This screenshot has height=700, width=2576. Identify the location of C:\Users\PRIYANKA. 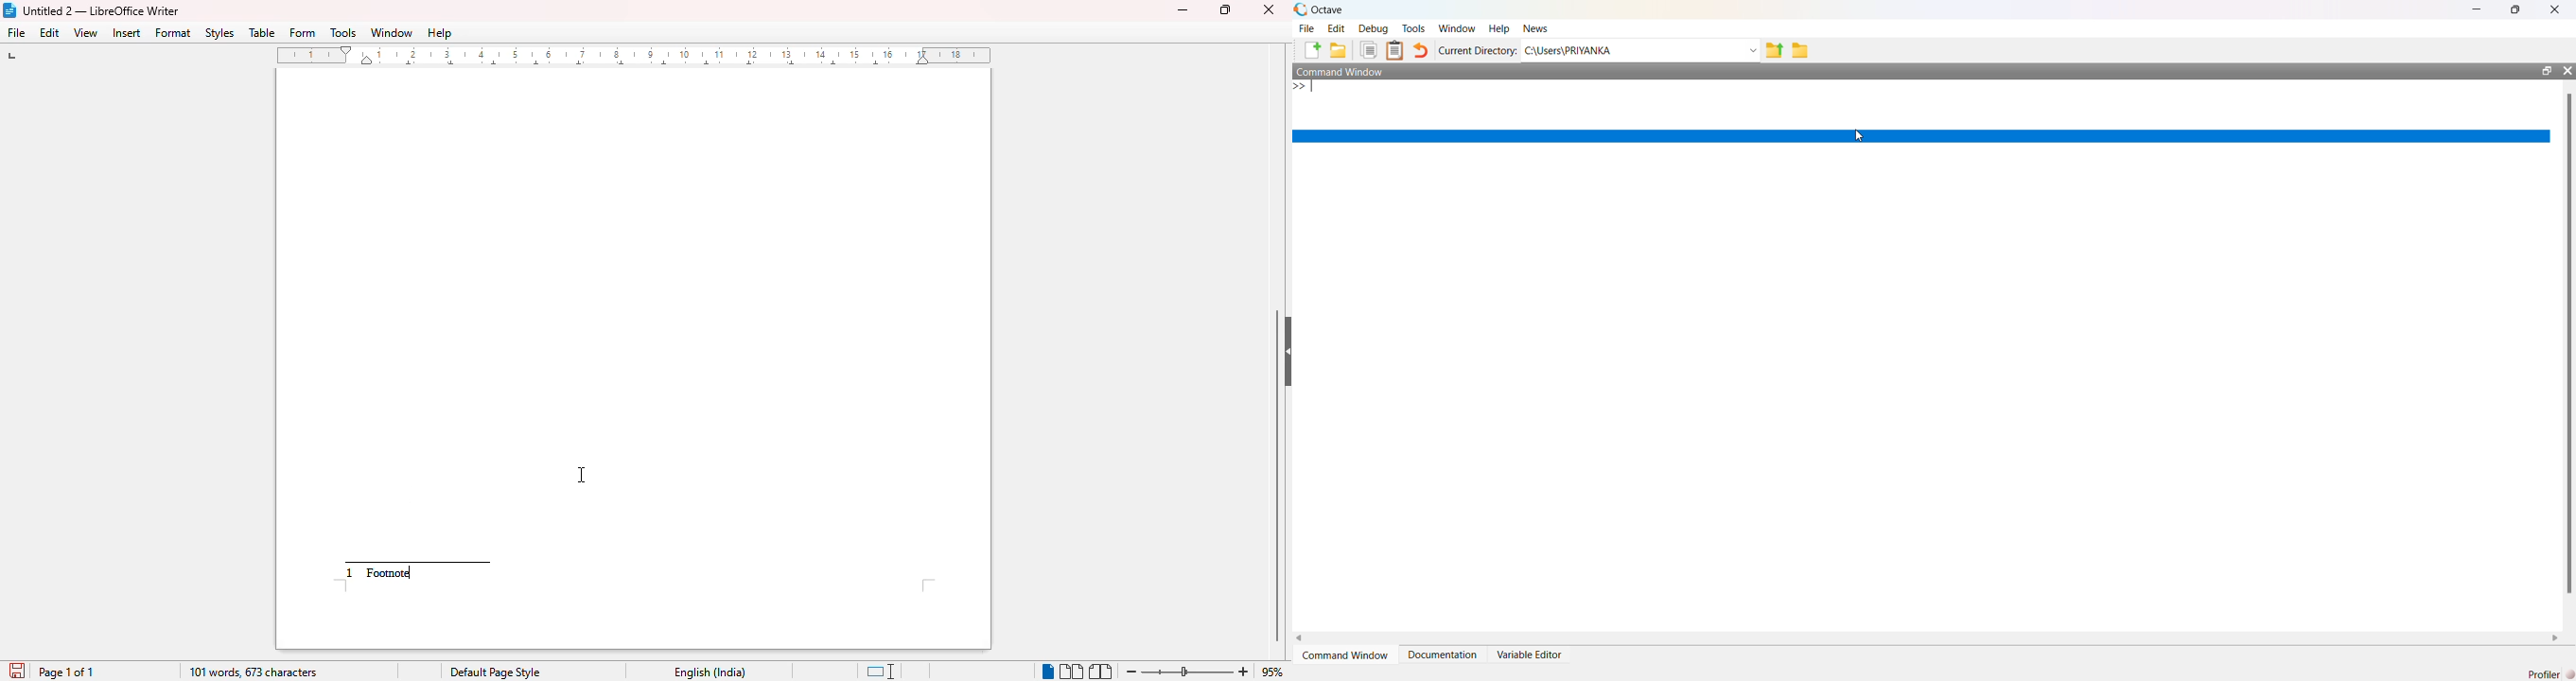
(1568, 50).